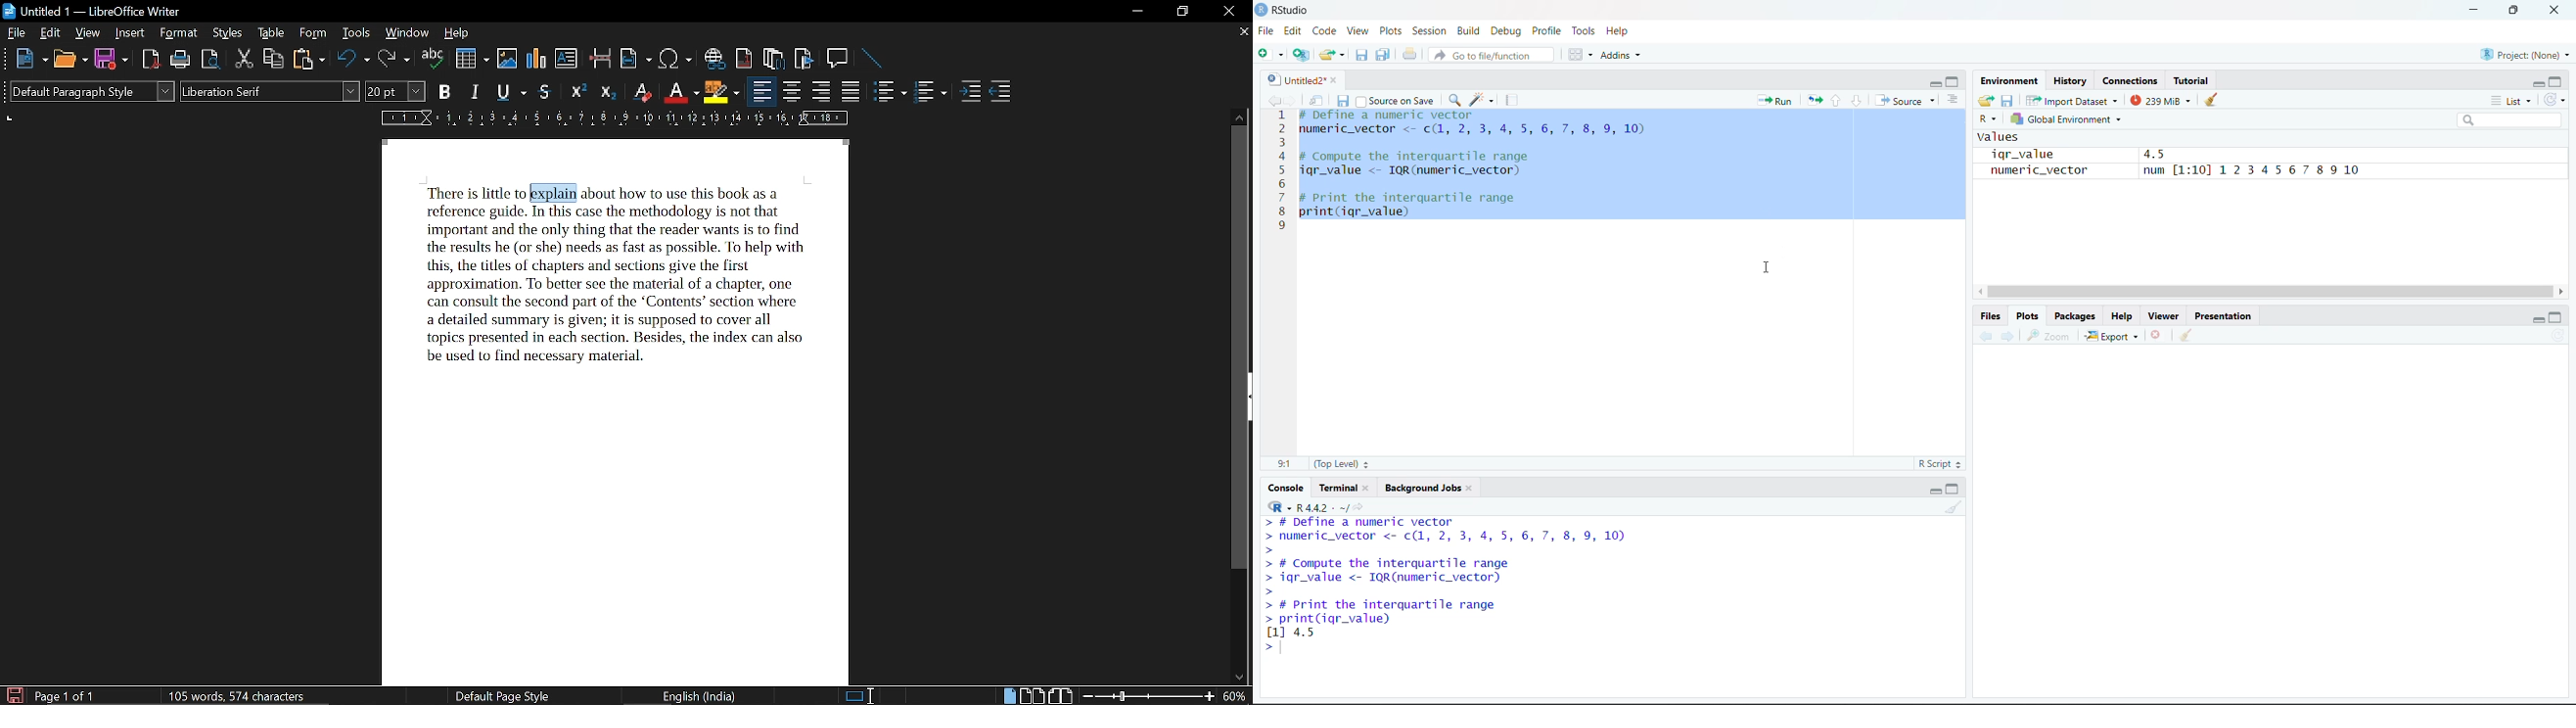 Image resolution: width=2576 pixels, height=728 pixels. I want to click on Maximize/Restore, so click(2514, 10).